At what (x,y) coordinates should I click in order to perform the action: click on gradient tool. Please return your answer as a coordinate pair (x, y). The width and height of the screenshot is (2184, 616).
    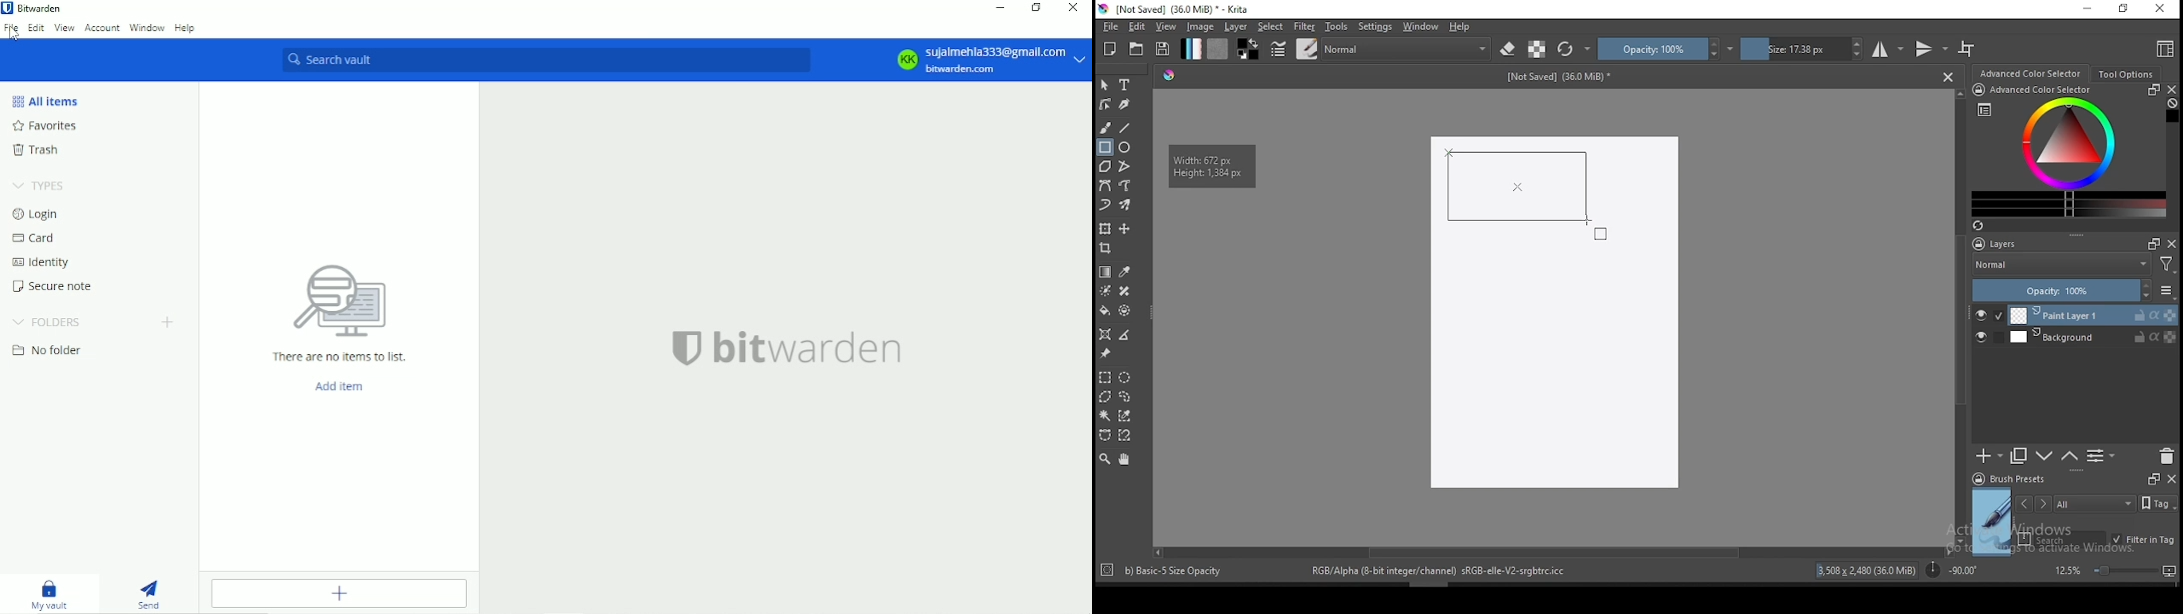
    Looking at the image, I should click on (1106, 272).